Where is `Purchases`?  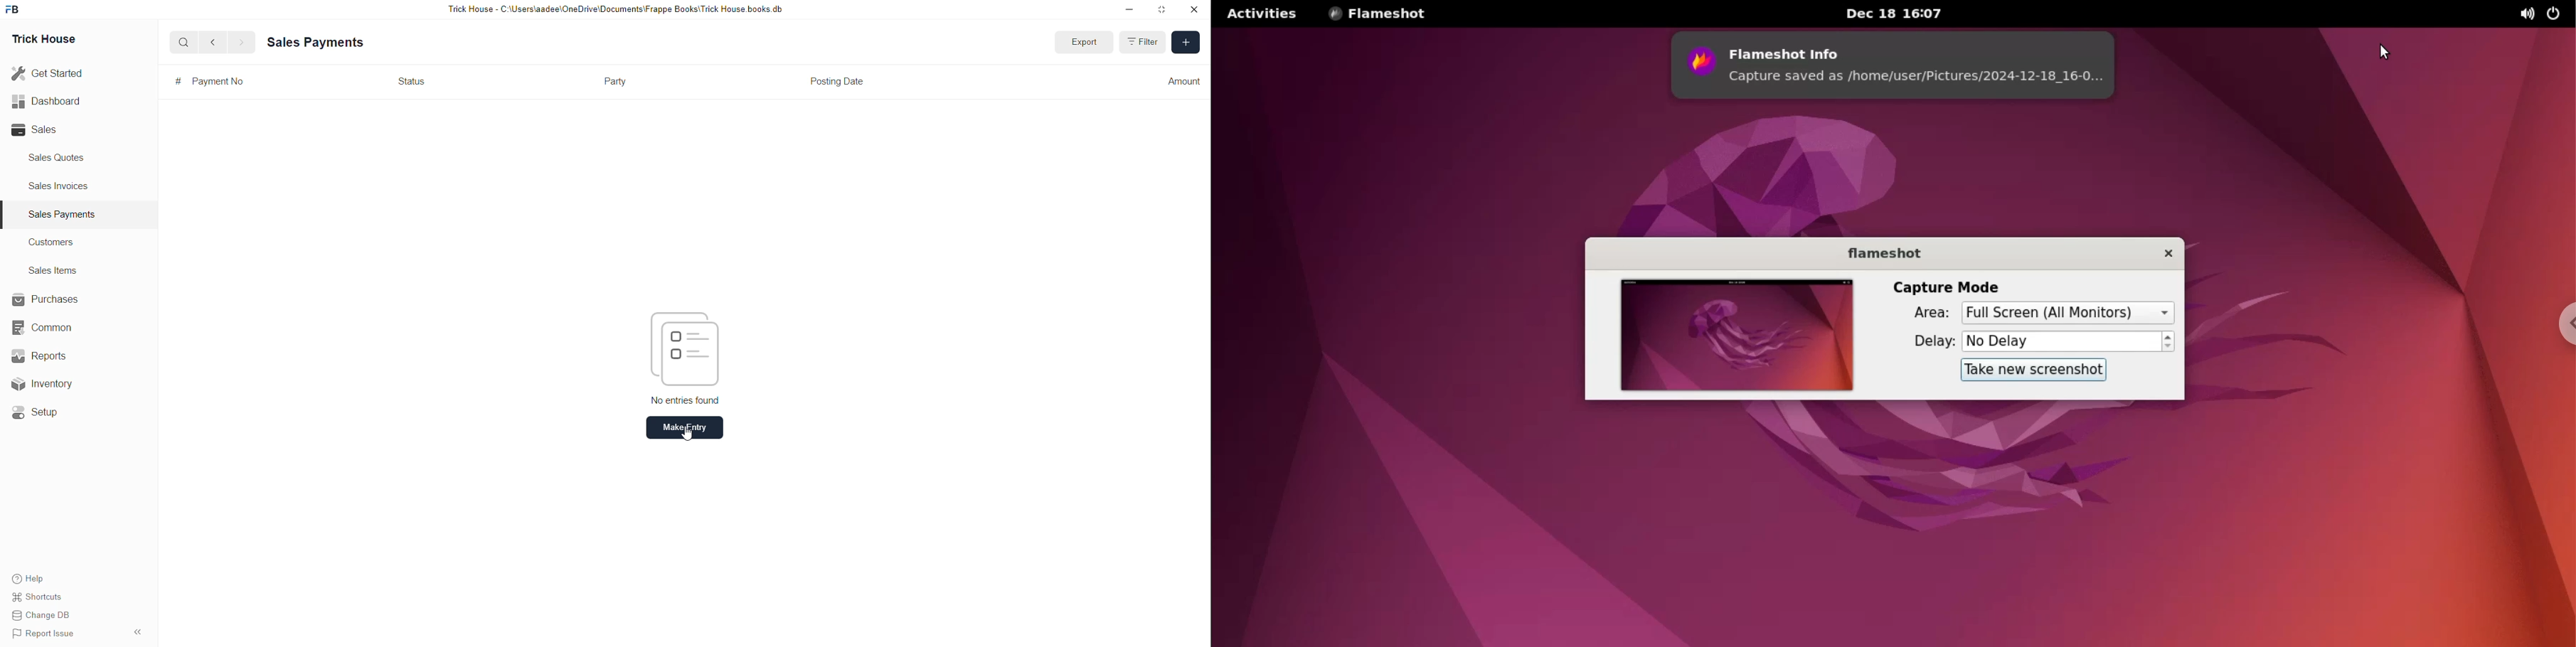 Purchases is located at coordinates (48, 300).